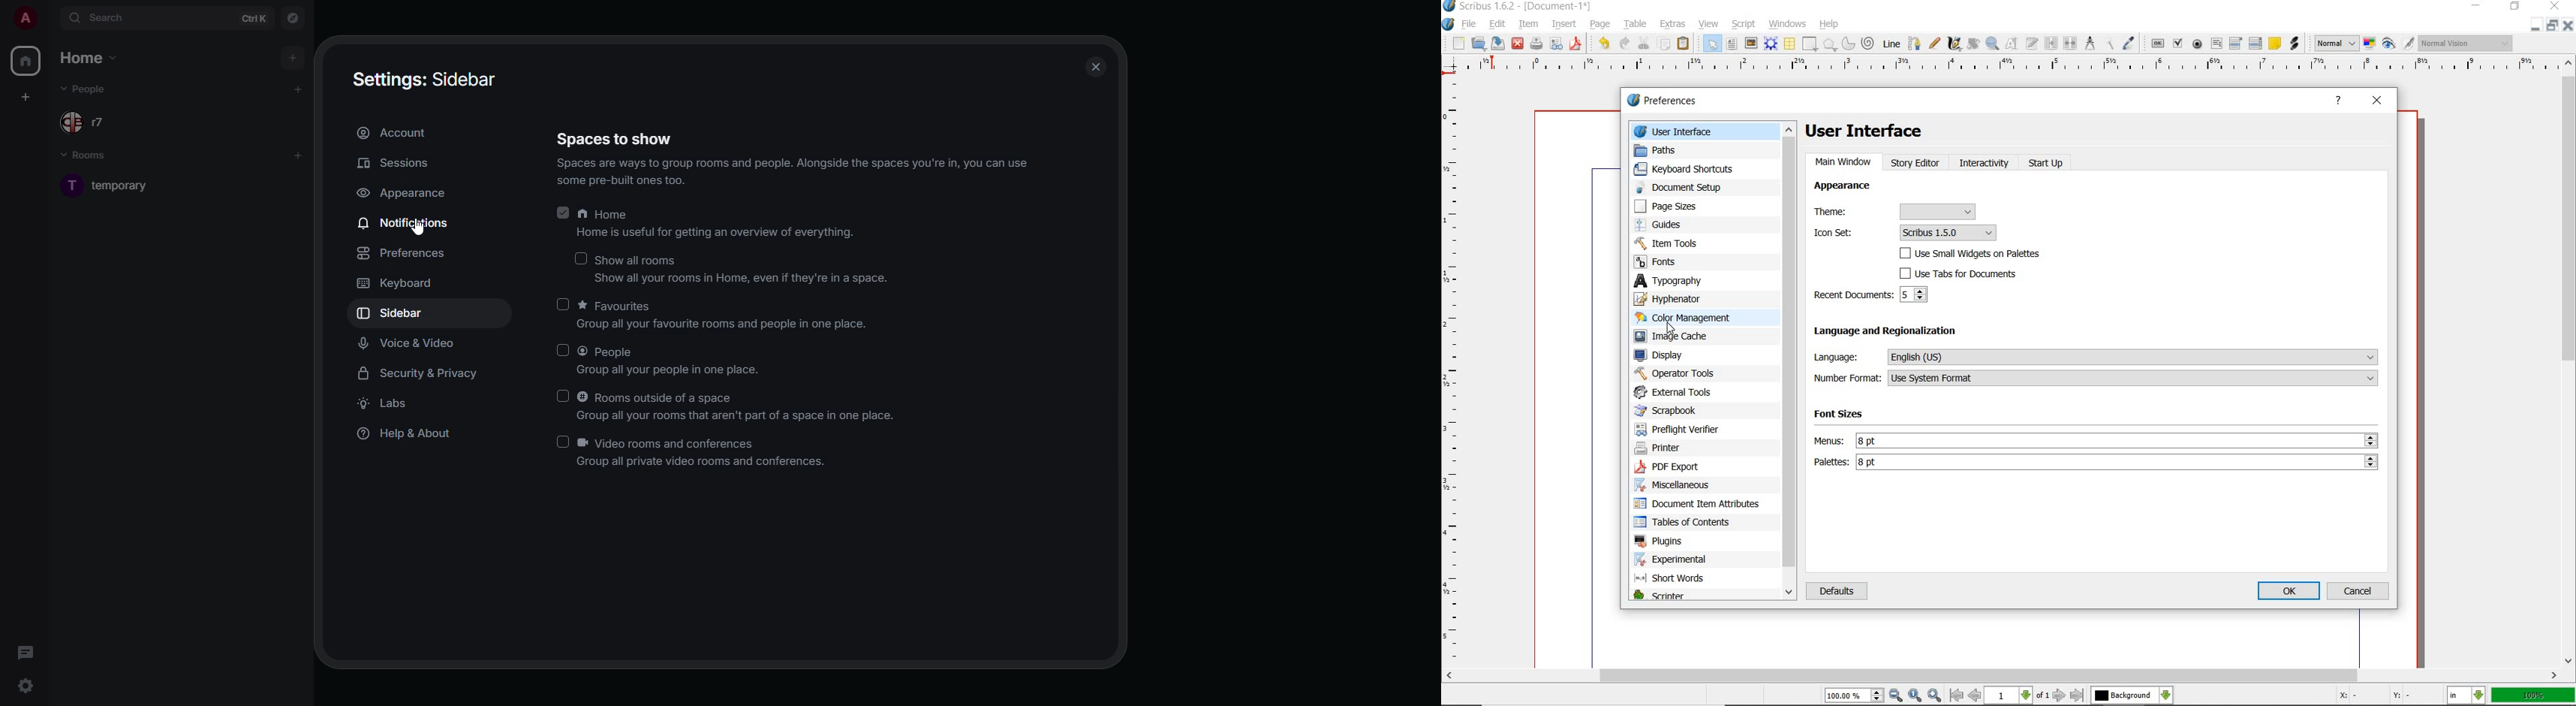  What do you see at coordinates (1888, 331) in the screenshot?
I see `language and regionalization` at bounding box center [1888, 331].